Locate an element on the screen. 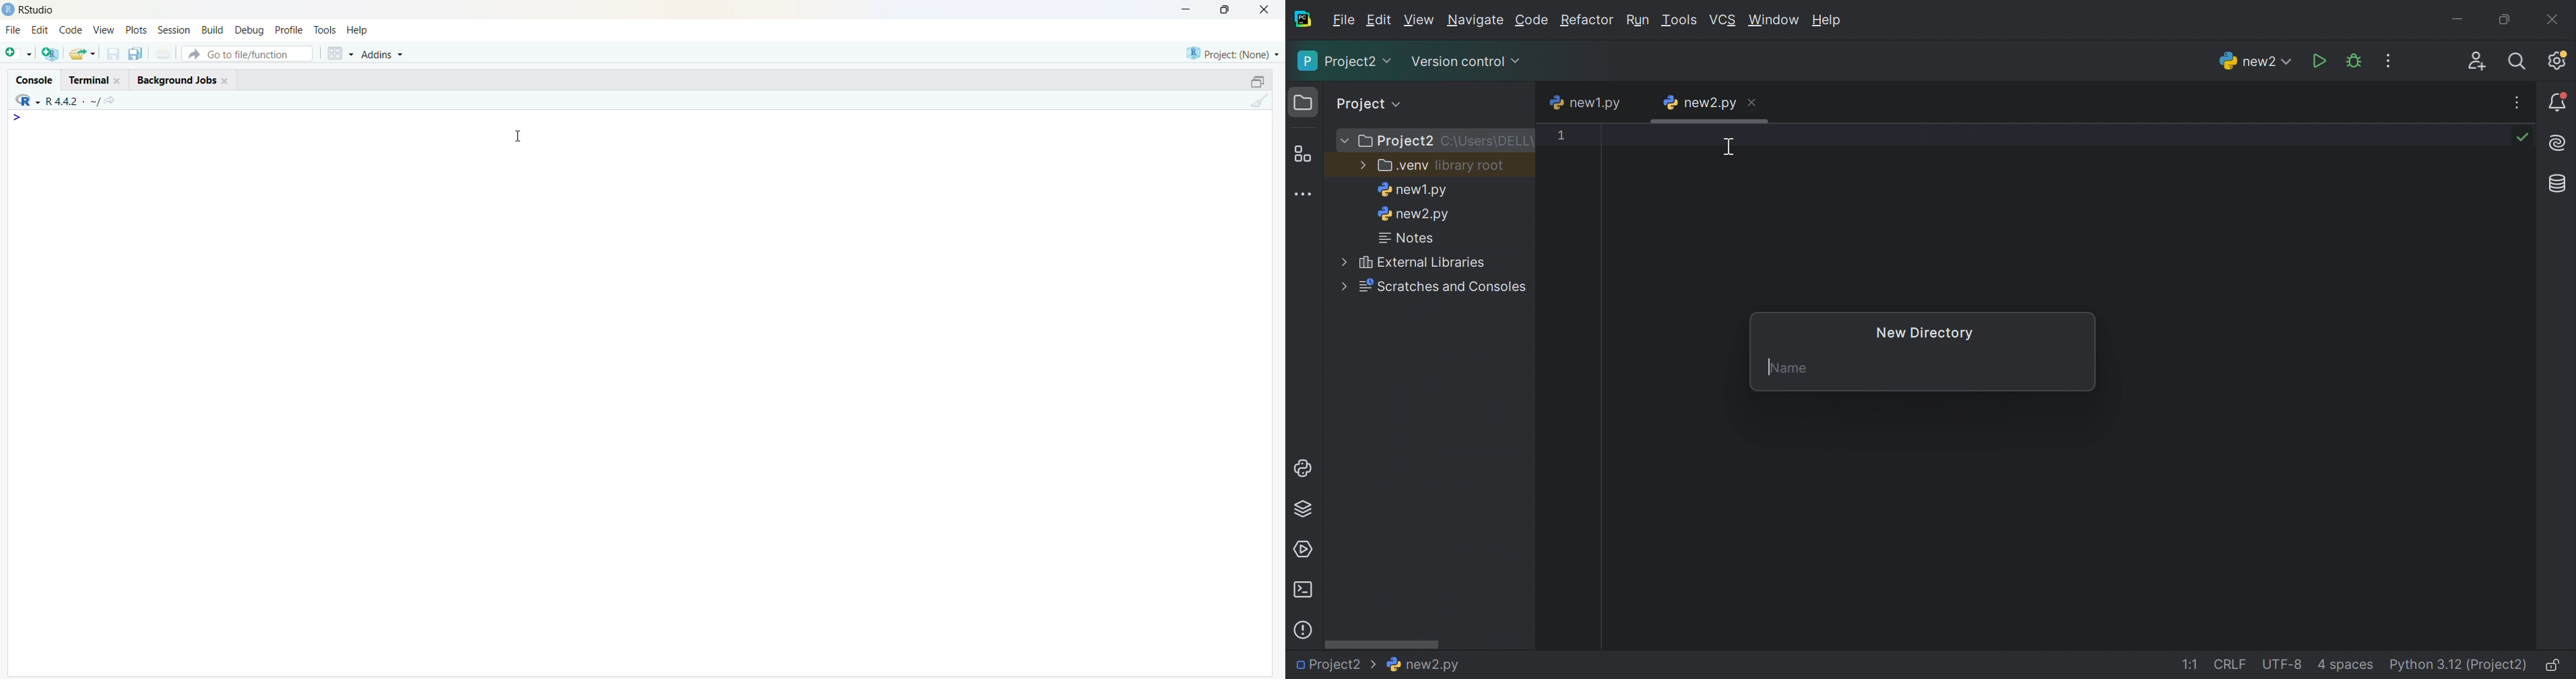 This screenshot has width=2576, height=700. terminal is located at coordinates (90, 80).